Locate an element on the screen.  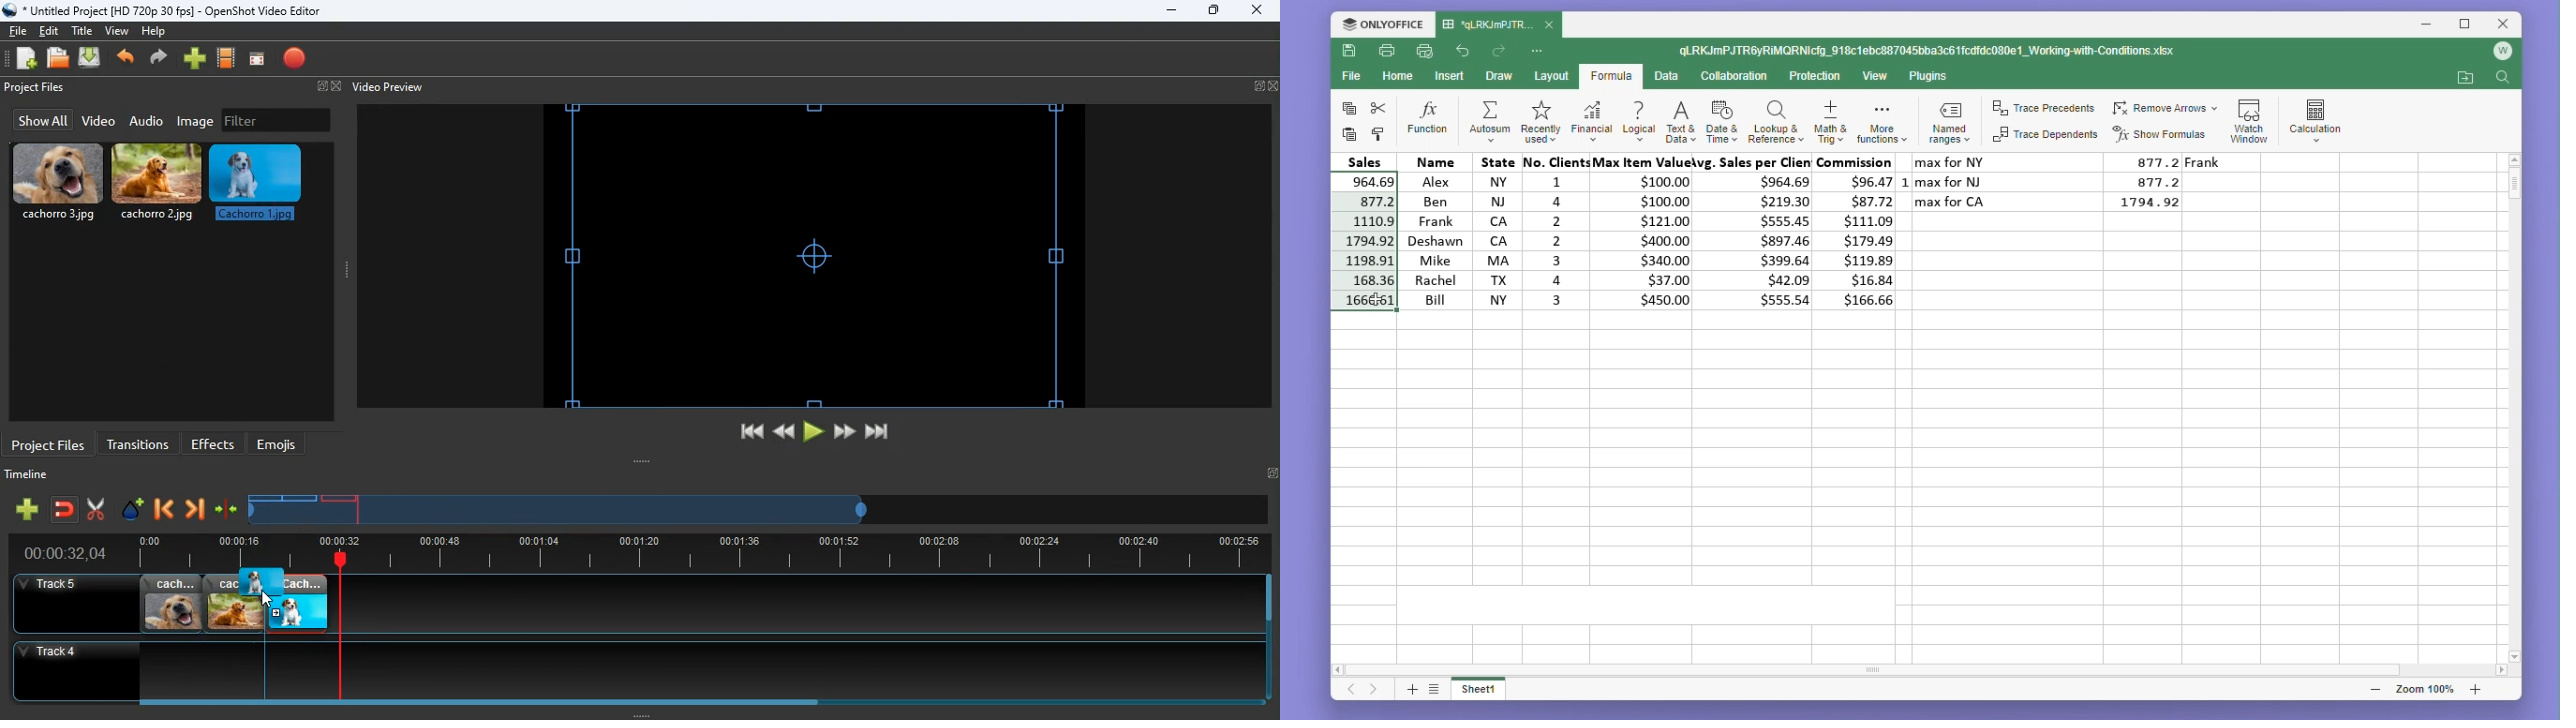
cachorro.2.jpg is located at coordinates (234, 604).